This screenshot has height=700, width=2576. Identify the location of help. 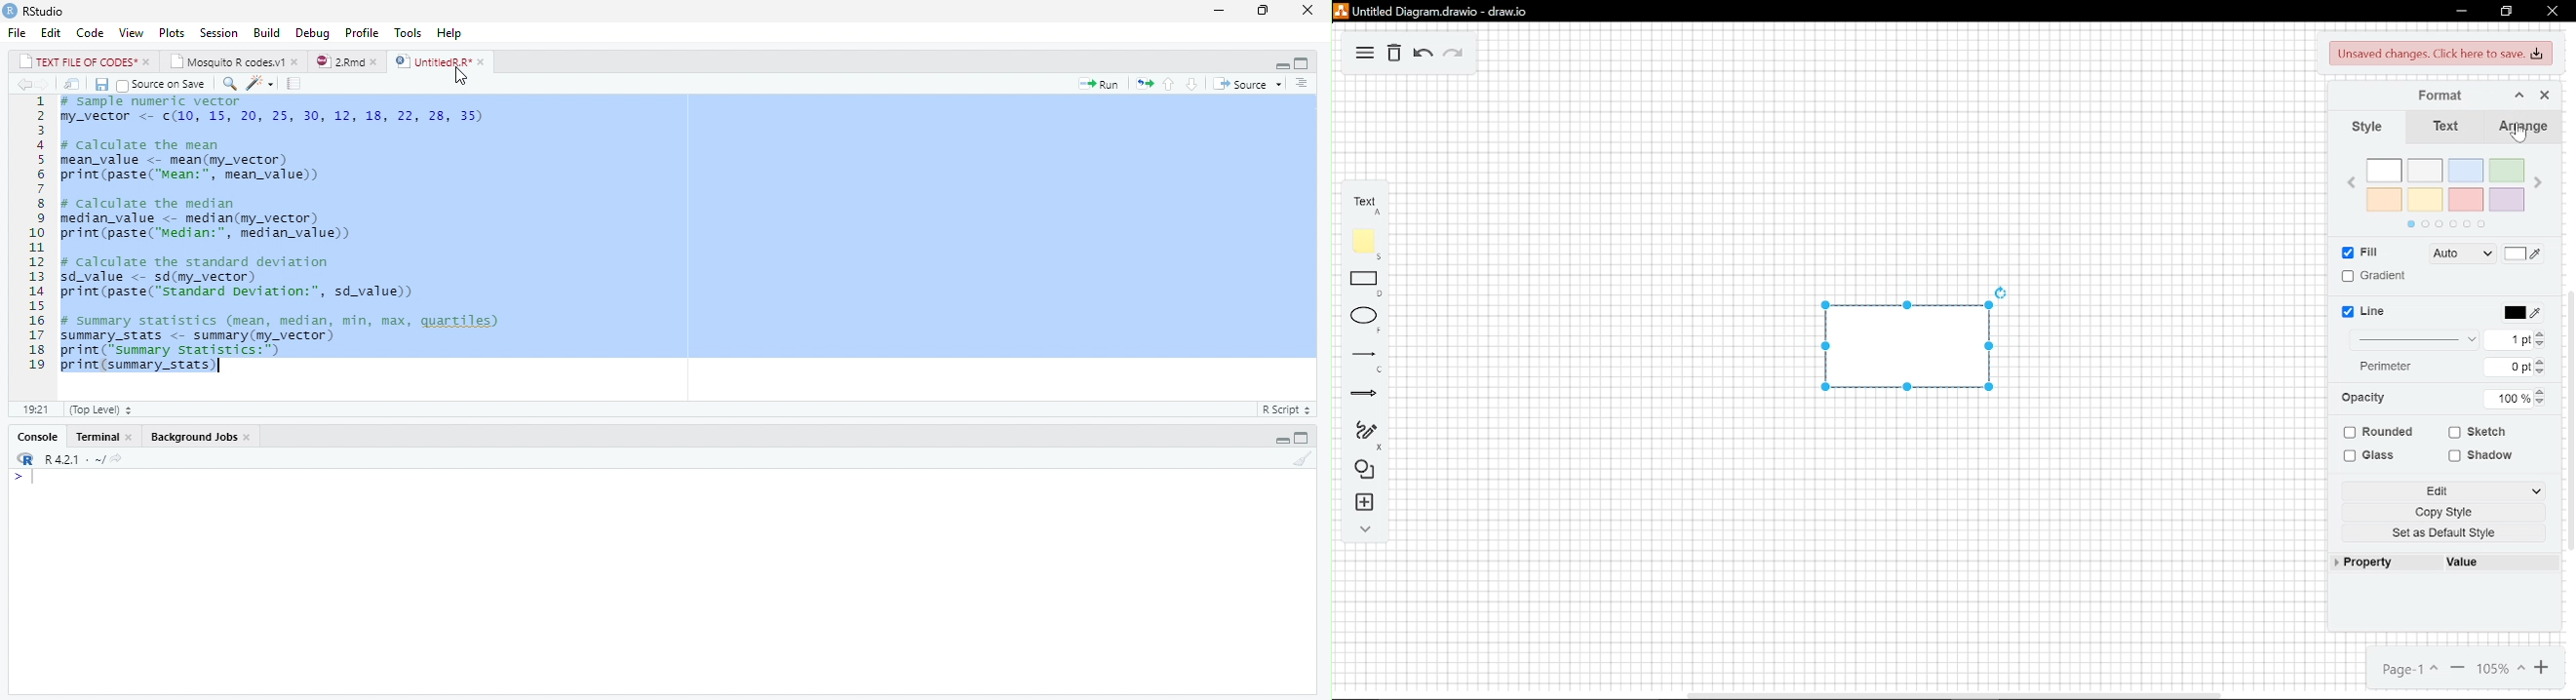
(449, 33).